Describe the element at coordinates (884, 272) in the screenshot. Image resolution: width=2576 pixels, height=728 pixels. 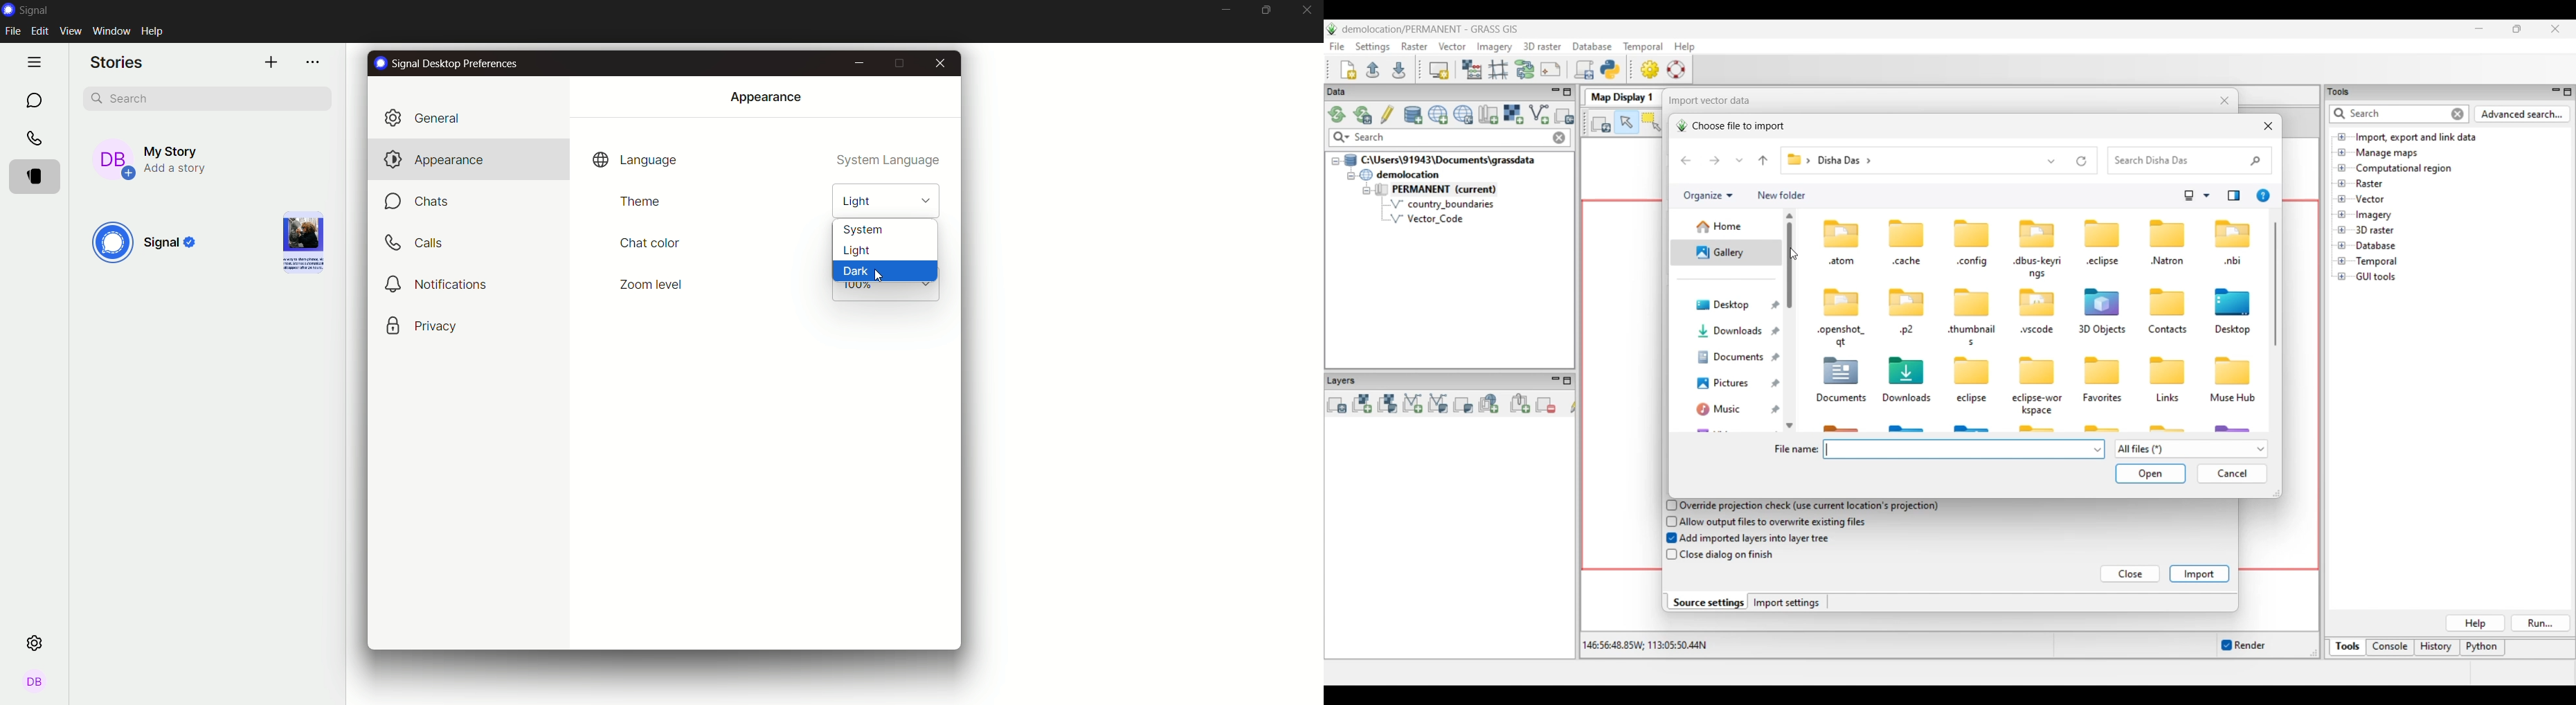
I see `dark` at that location.